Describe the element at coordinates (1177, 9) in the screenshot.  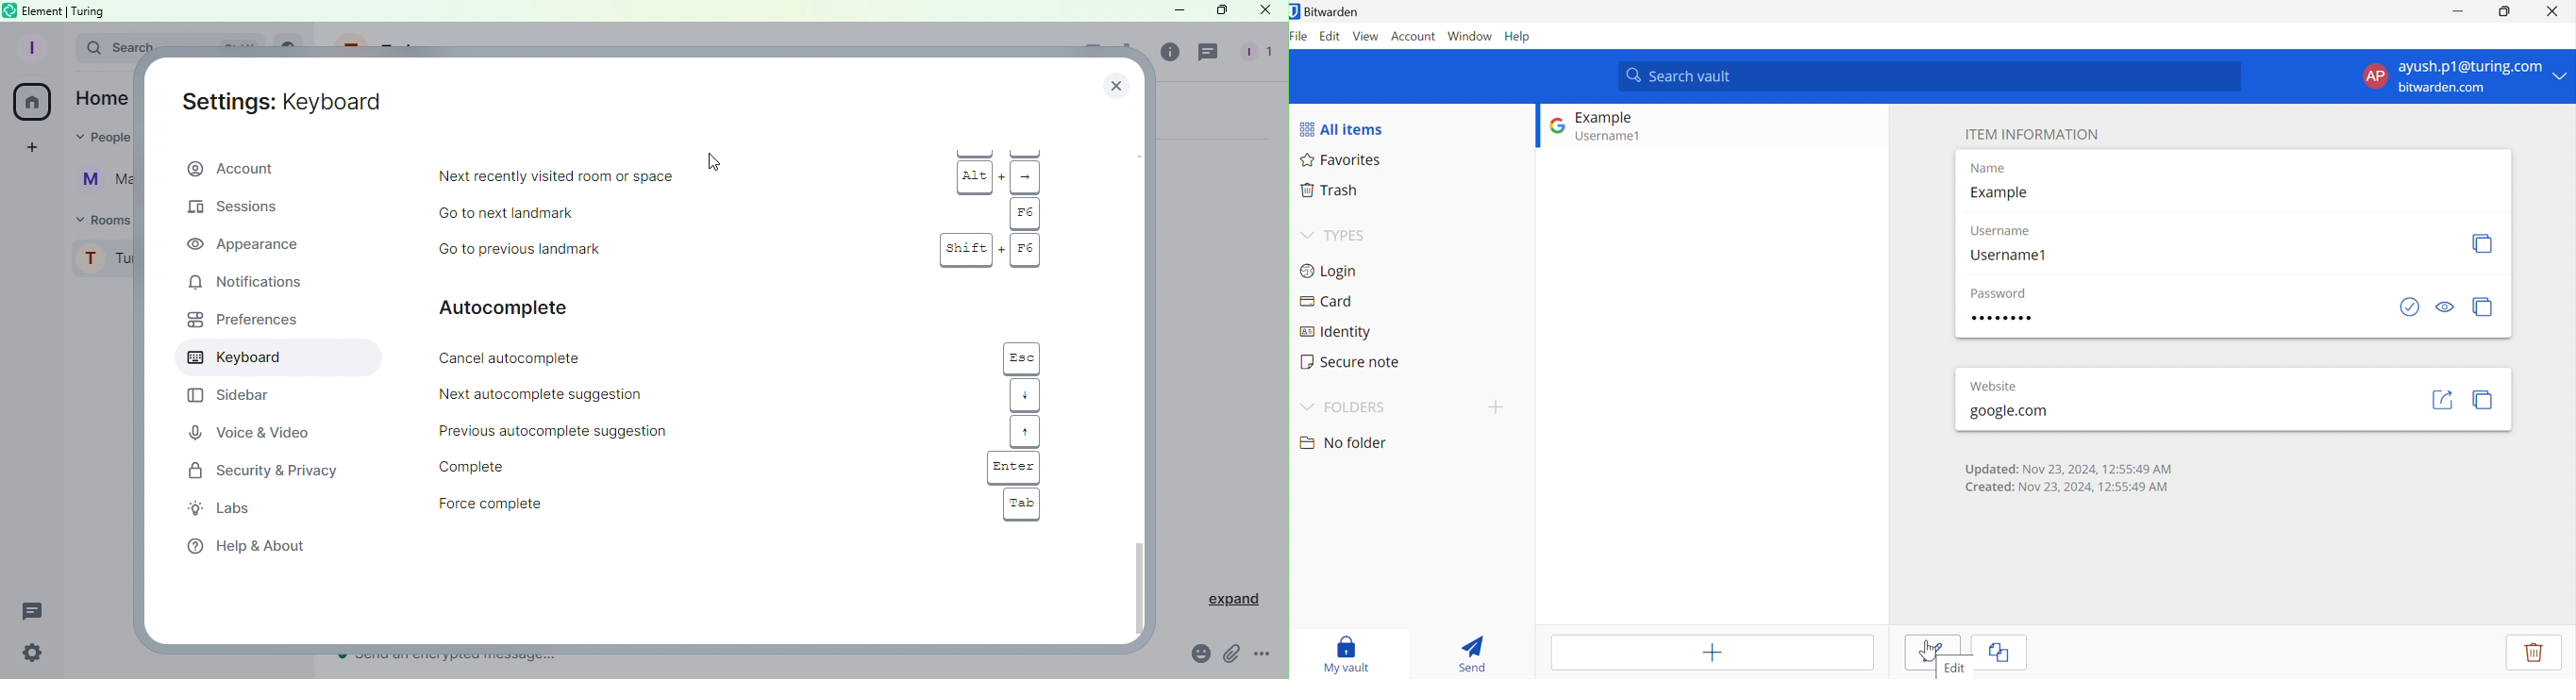
I see `Minimize` at that location.